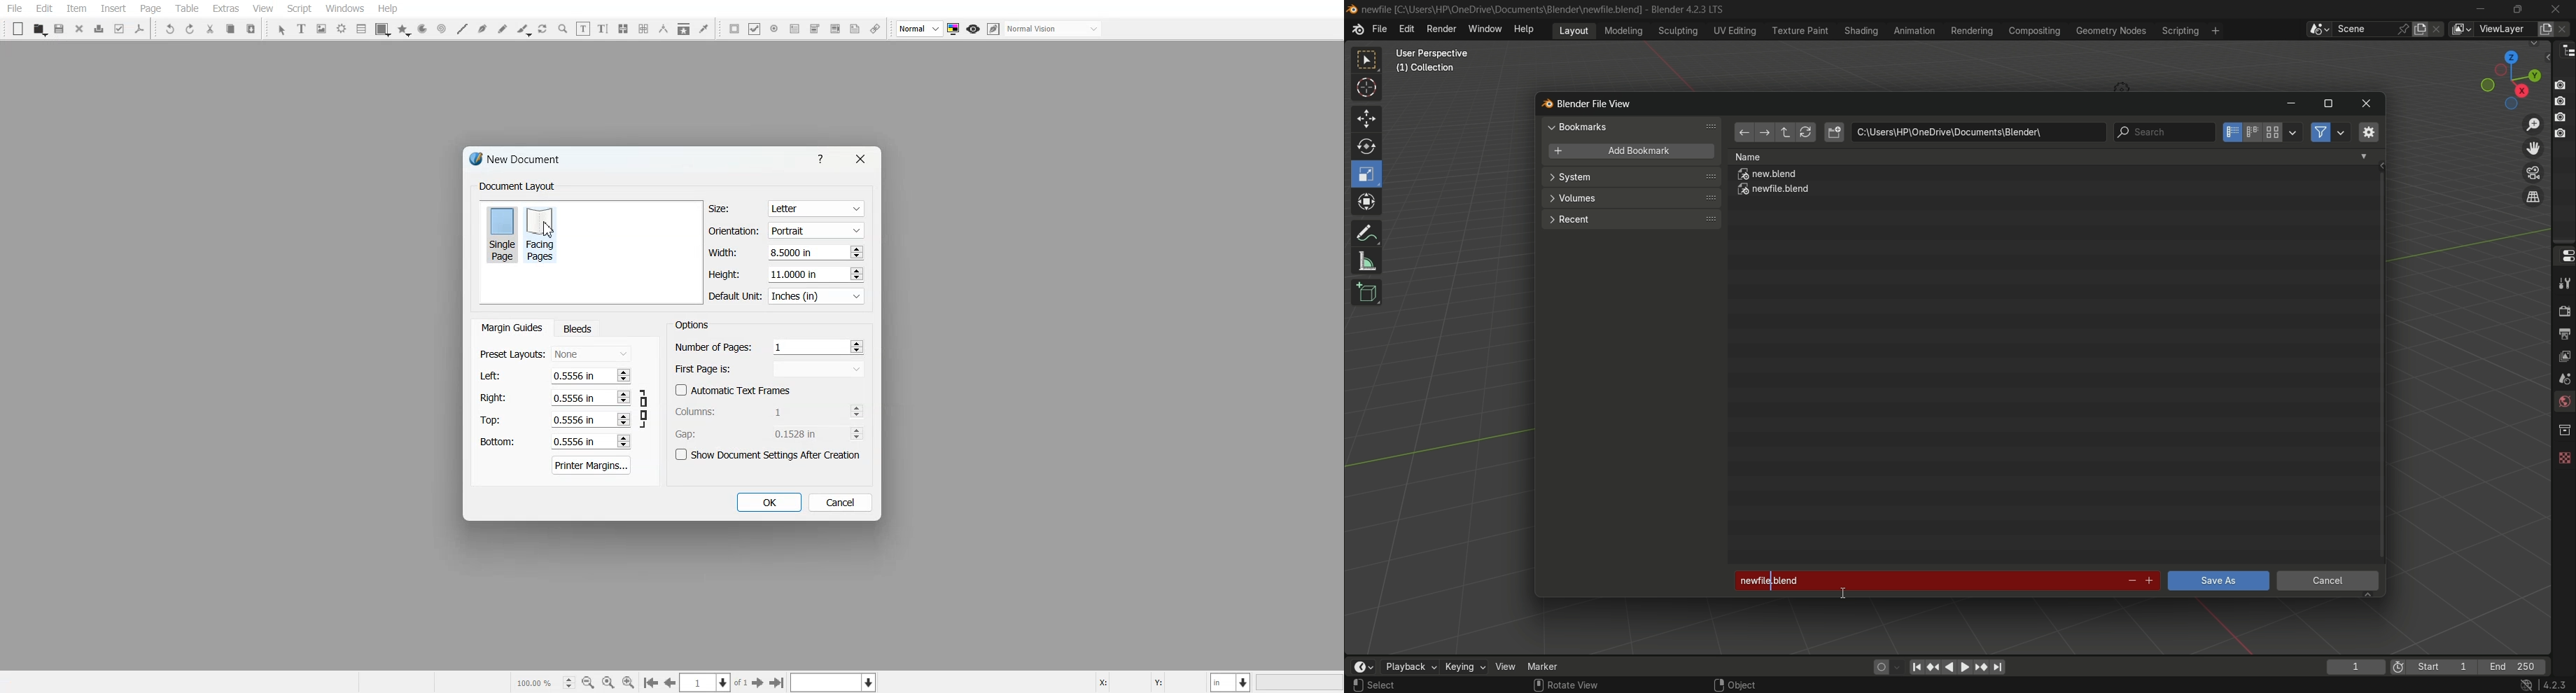 This screenshot has width=2576, height=700. Describe the element at coordinates (2293, 131) in the screenshot. I see `display settings` at that location.